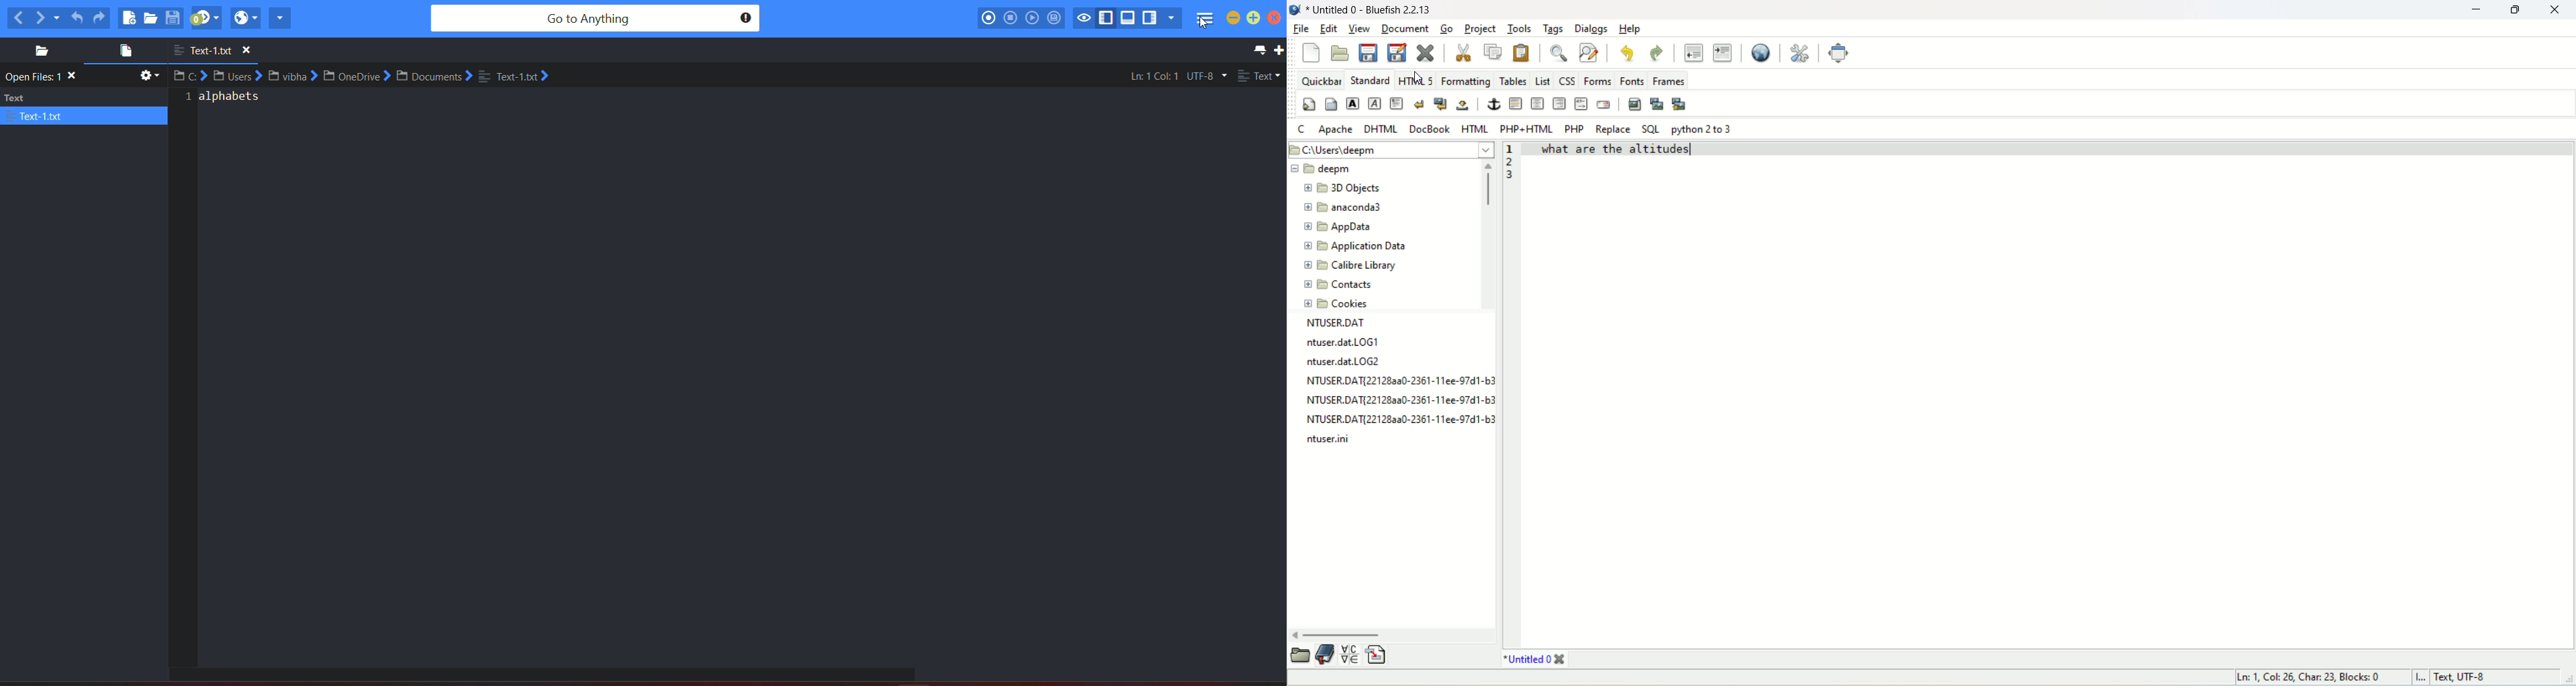 This screenshot has width=2576, height=700. Describe the element at coordinates (1567, 81) in the screenshot. I see `CSS` at that location.